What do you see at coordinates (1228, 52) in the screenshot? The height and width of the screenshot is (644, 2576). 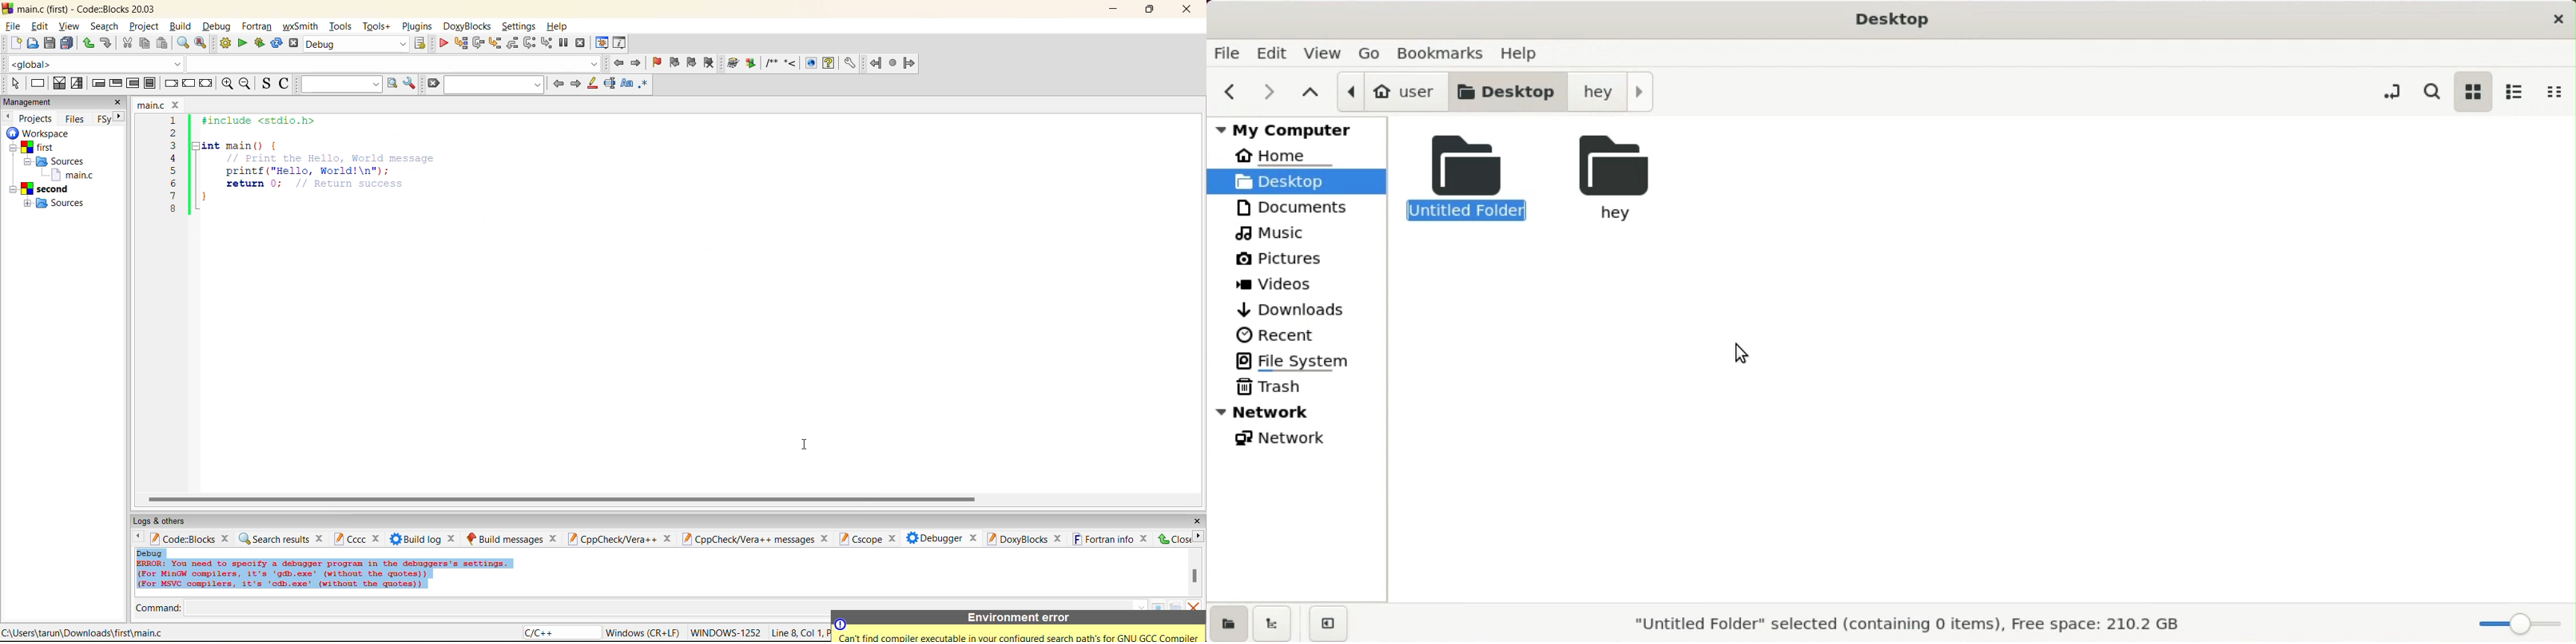 I see `file` at bounding box center [1228, 52].